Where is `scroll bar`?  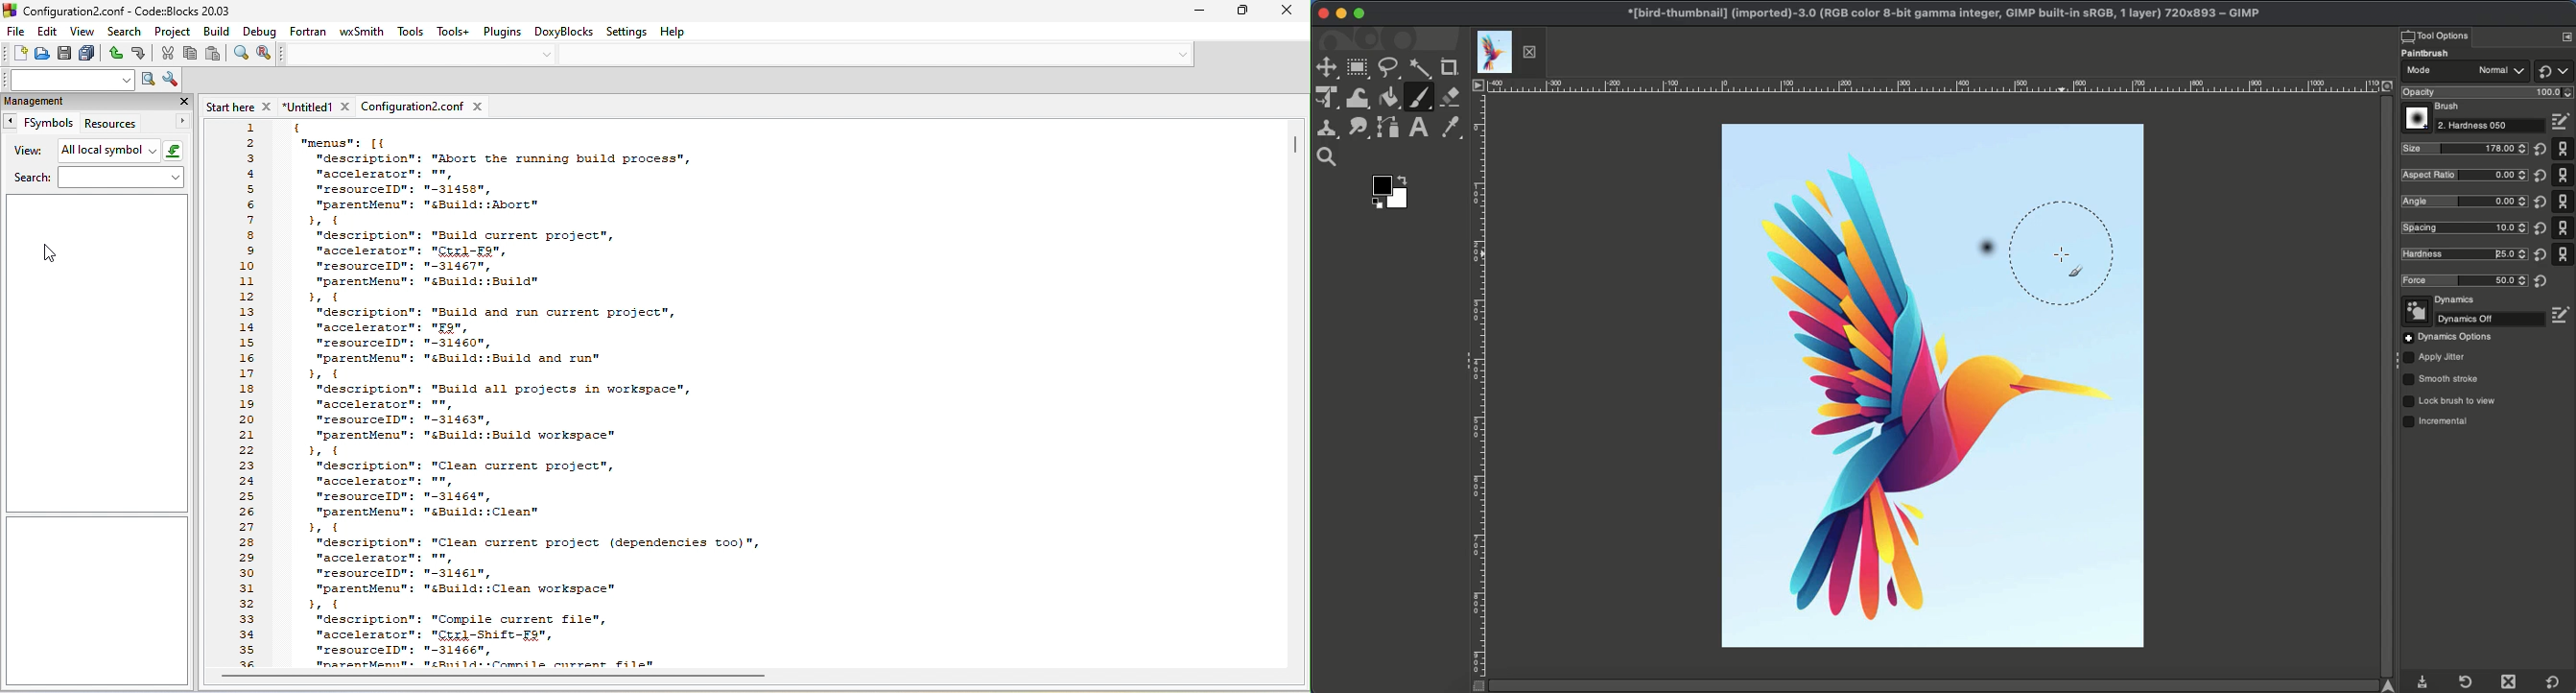 scroll bar is located at coordinates (1296, 146).